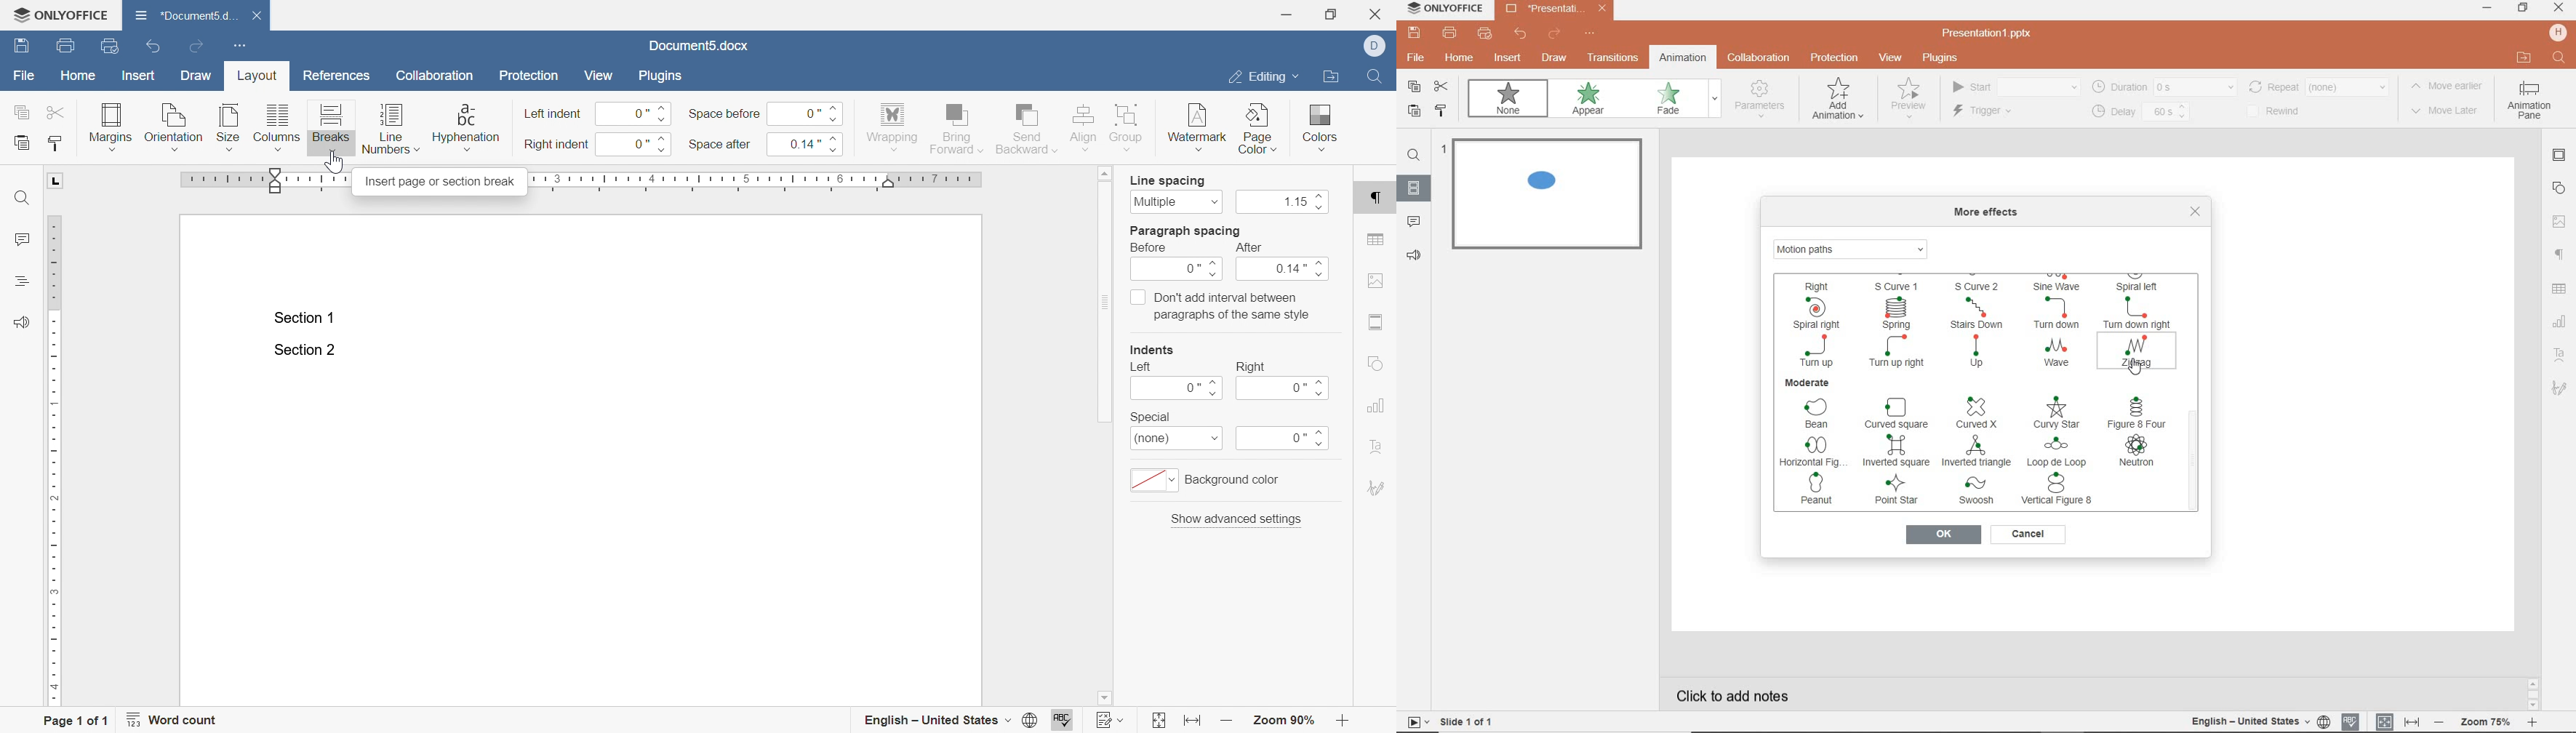 The width and height of the screenshot is (2576, 756). What do you see at coordinates (22, 141) in the screenshot?
I see `paste` at bounding box center [22, 141].